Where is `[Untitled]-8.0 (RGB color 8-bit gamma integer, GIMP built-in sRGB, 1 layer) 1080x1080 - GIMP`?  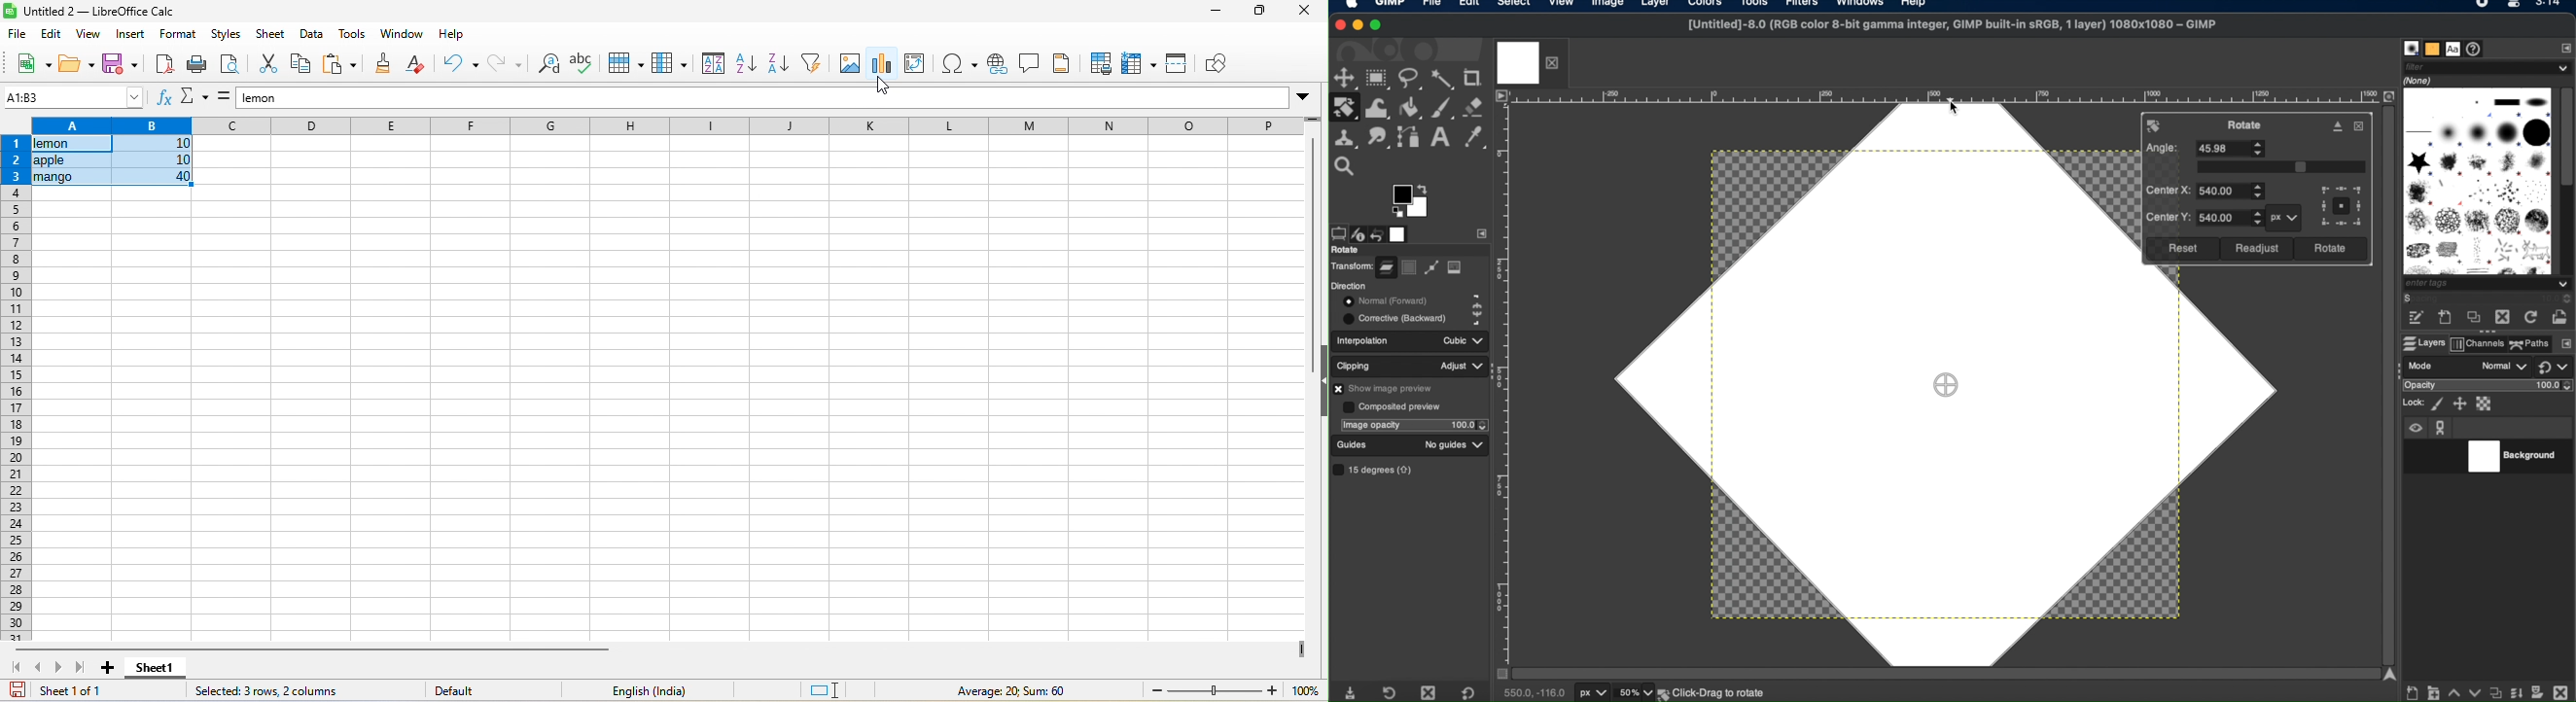
[Untitled]-8.0 (RGB color 8-bit gamma integer, GIMP built-in sRGB, 1 layer) 1080x1080 - GIMP is located at coordinates (1950, 29).